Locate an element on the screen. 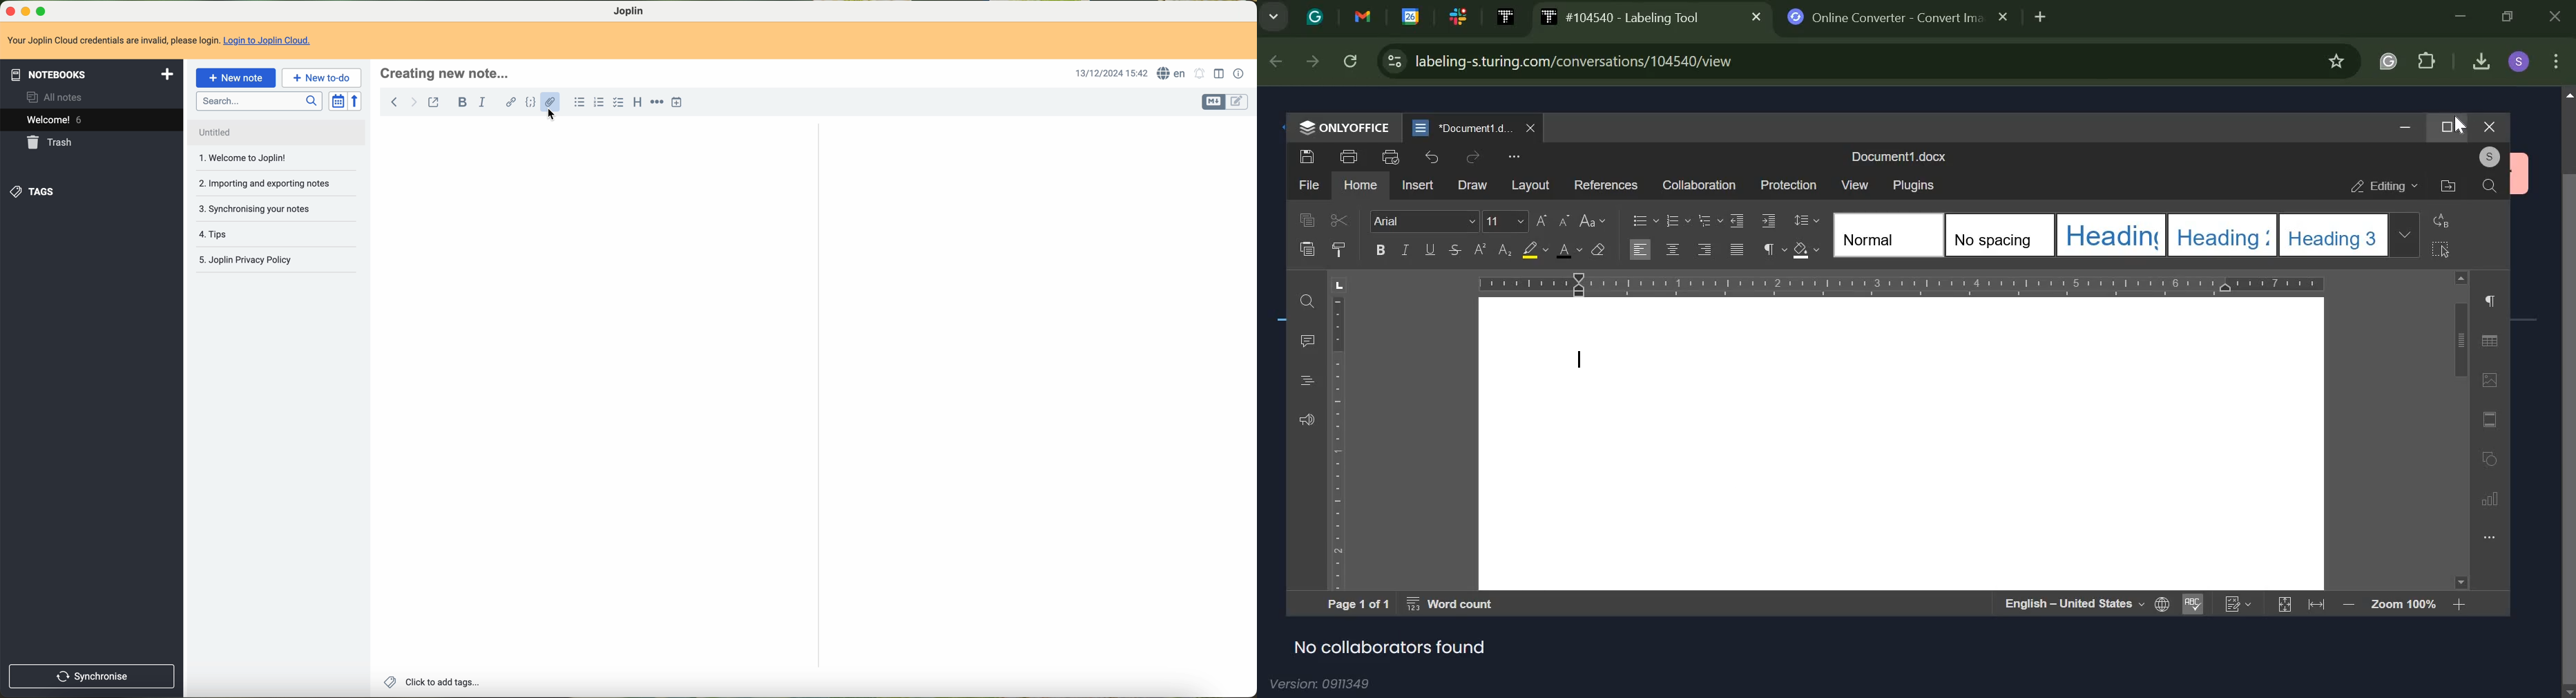 This screenshot has height=700, width=2576. new to-do is located at coordinates (322, 78).